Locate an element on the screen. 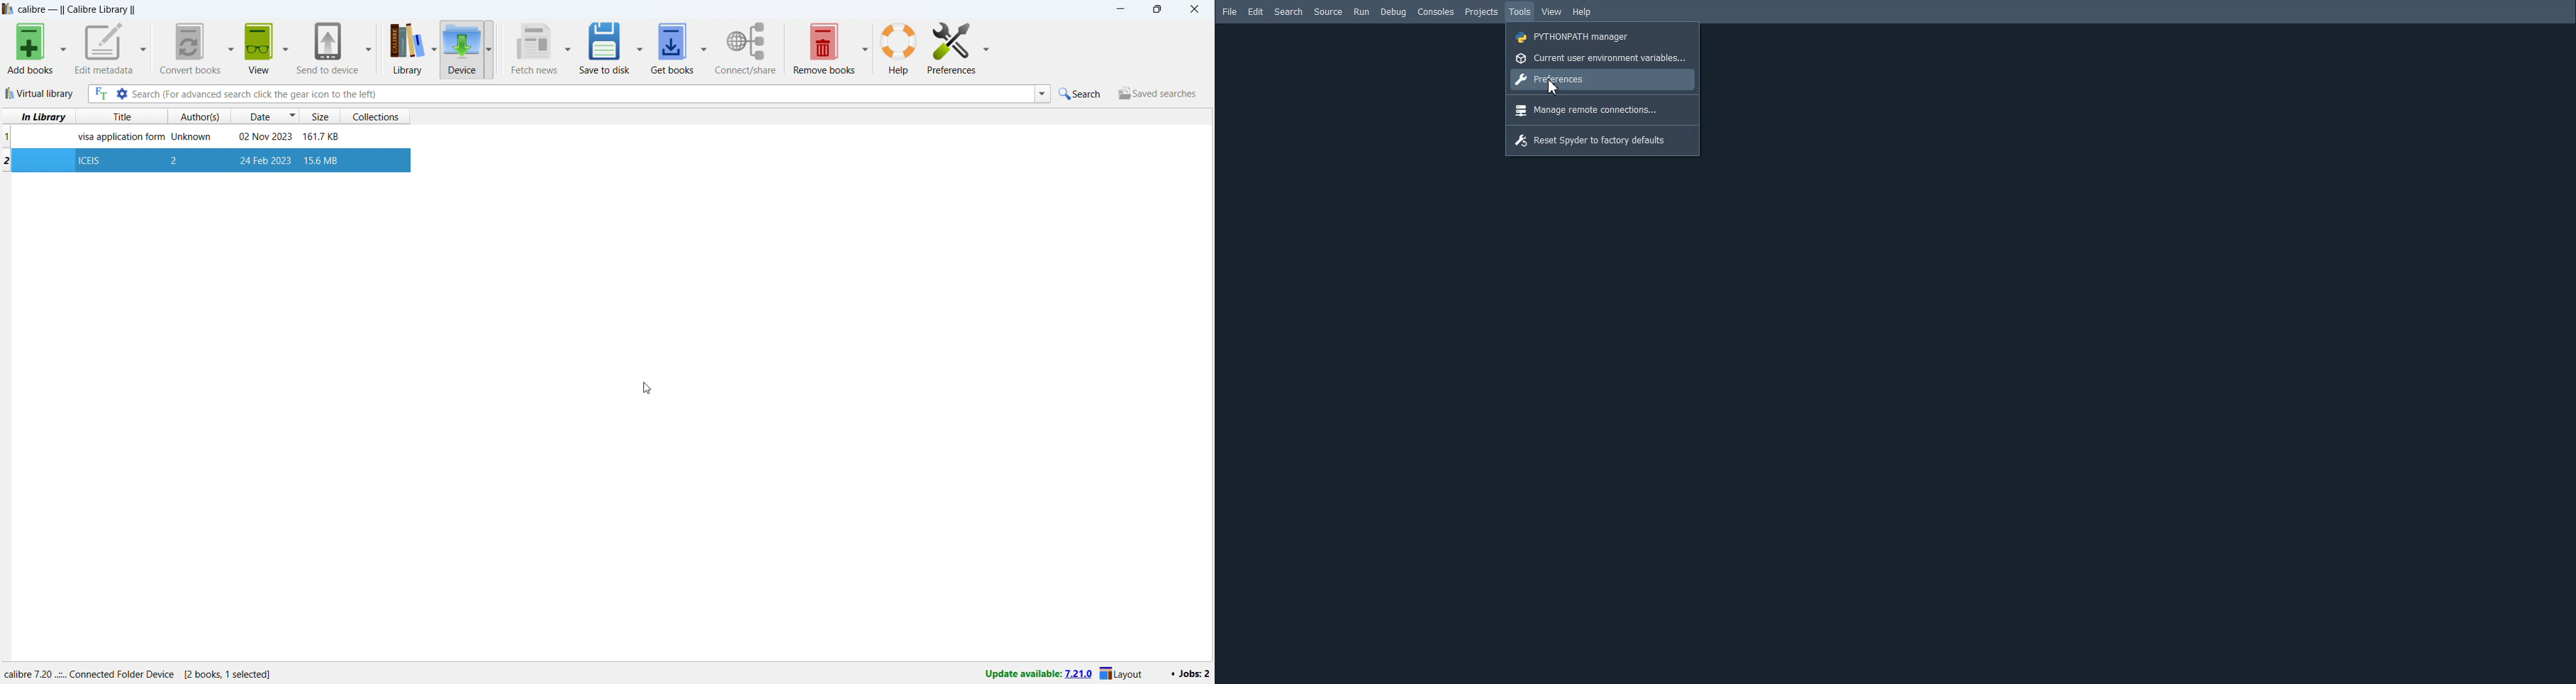  library is located at coordinates (403, 50).